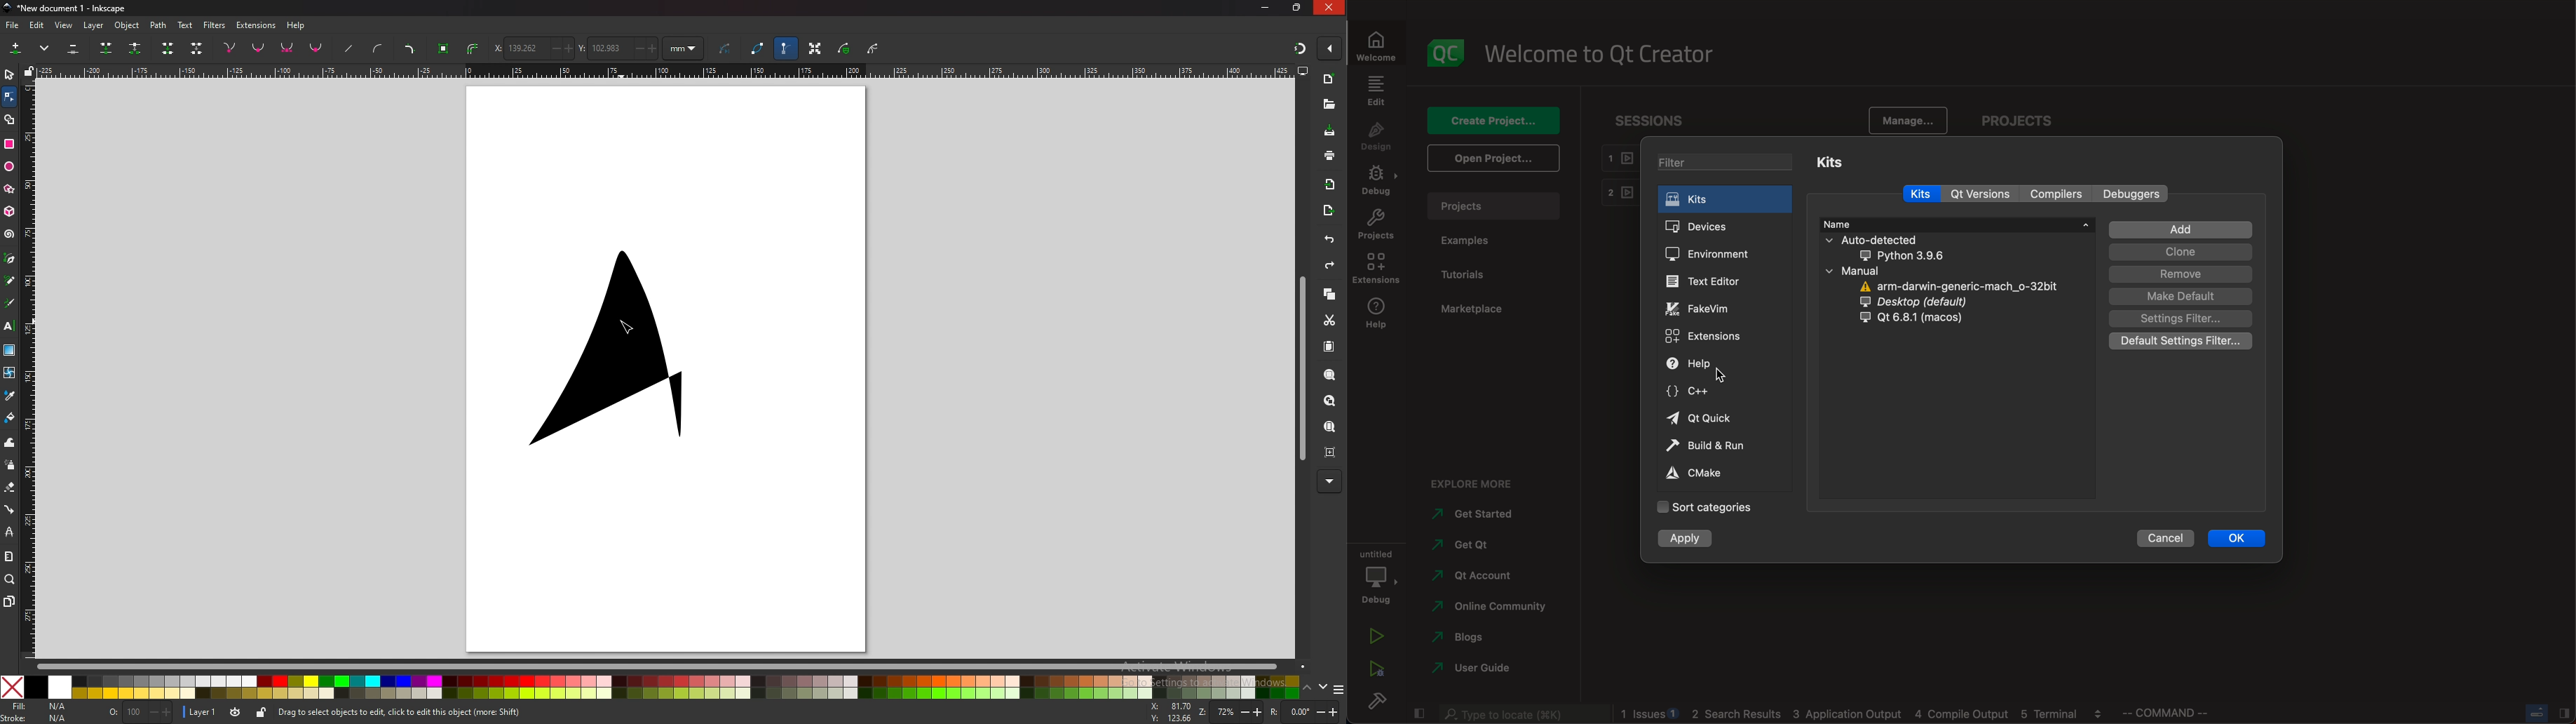 Image resolution: width=2576 pixels, height=728 pixels. What do you see at coordinates (2057, 194) in the screenshot?
I see `compilers` at bounding box center [2057, 194].